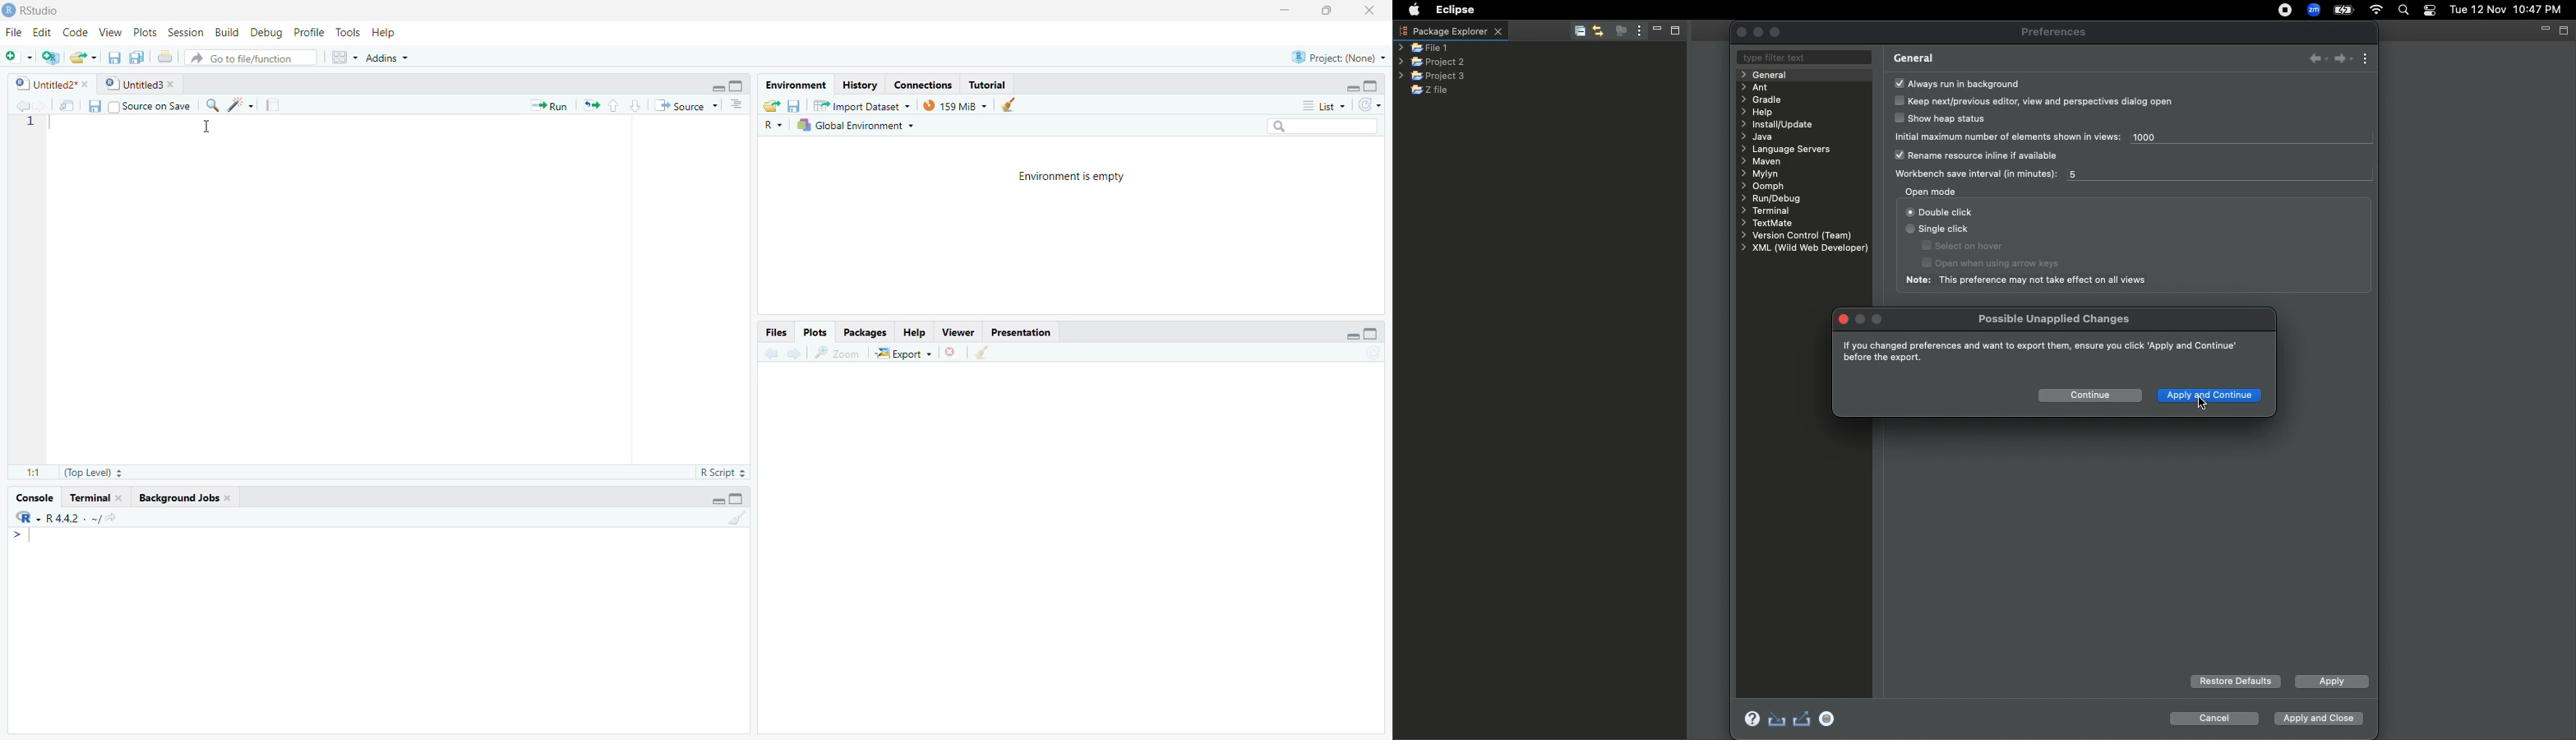 This screenshot has width=2576, height=756. I want to click on addins, so click(387, 57).